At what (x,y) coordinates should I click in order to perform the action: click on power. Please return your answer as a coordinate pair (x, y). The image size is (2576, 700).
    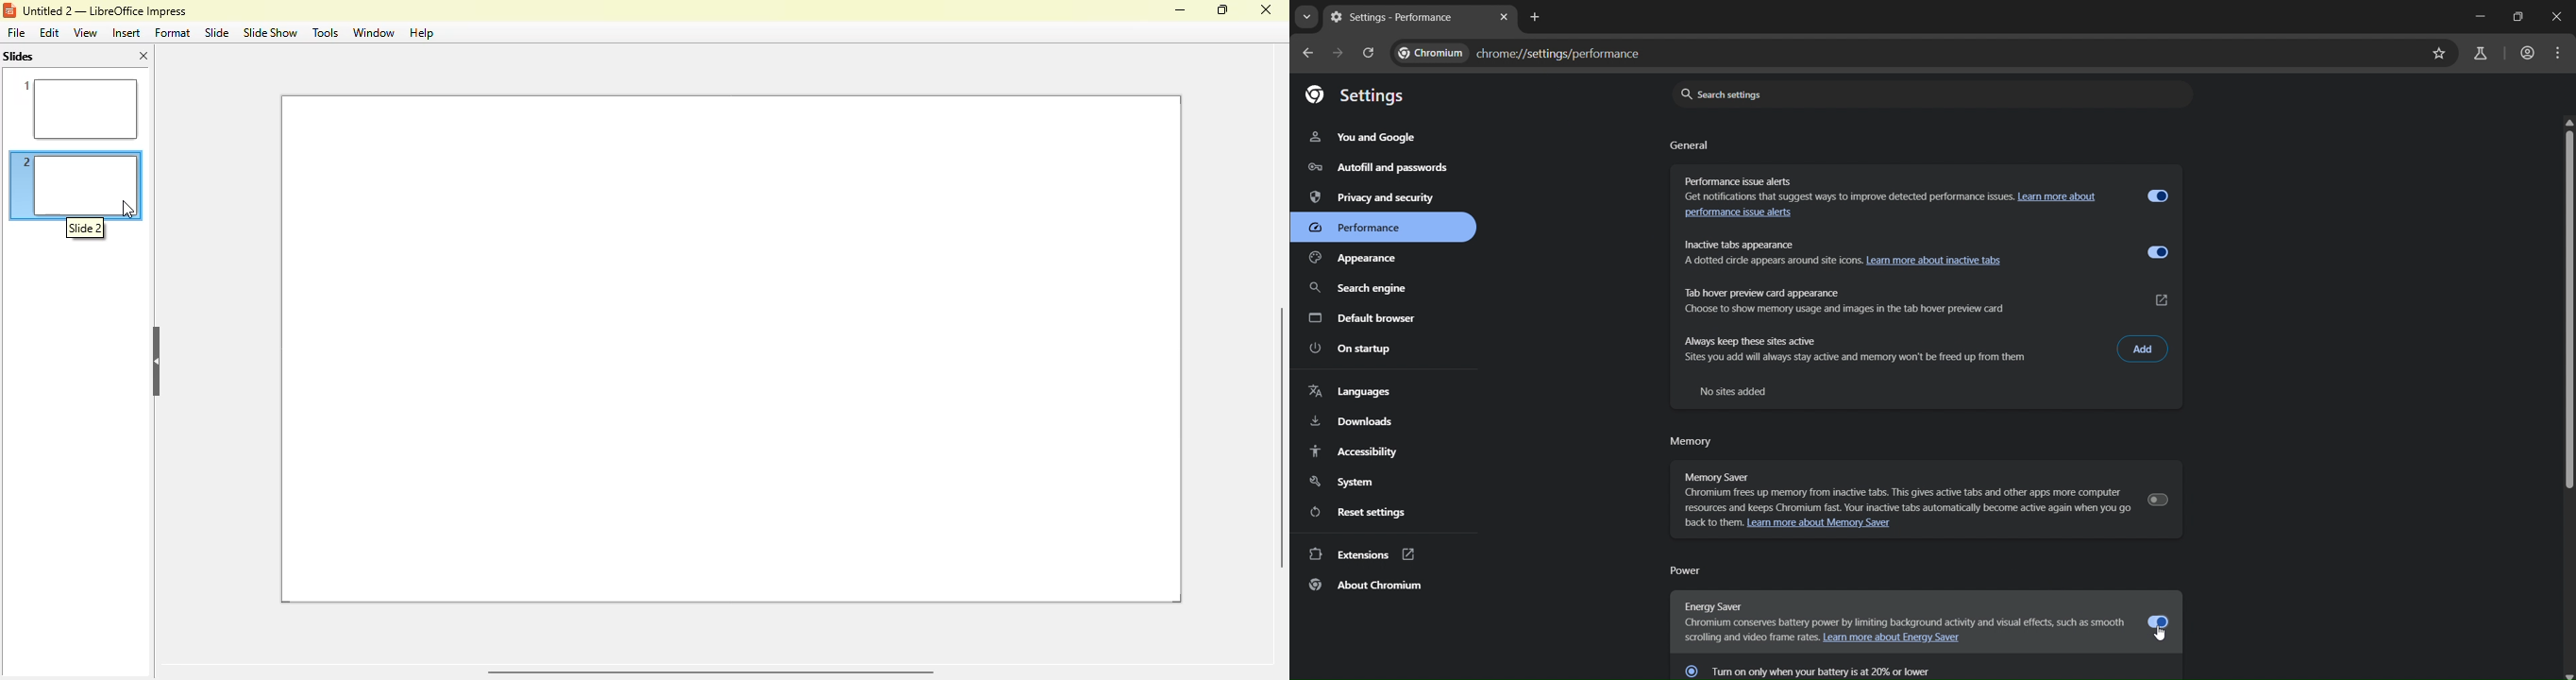
    Looking at the image, I should click on (1690, 570).